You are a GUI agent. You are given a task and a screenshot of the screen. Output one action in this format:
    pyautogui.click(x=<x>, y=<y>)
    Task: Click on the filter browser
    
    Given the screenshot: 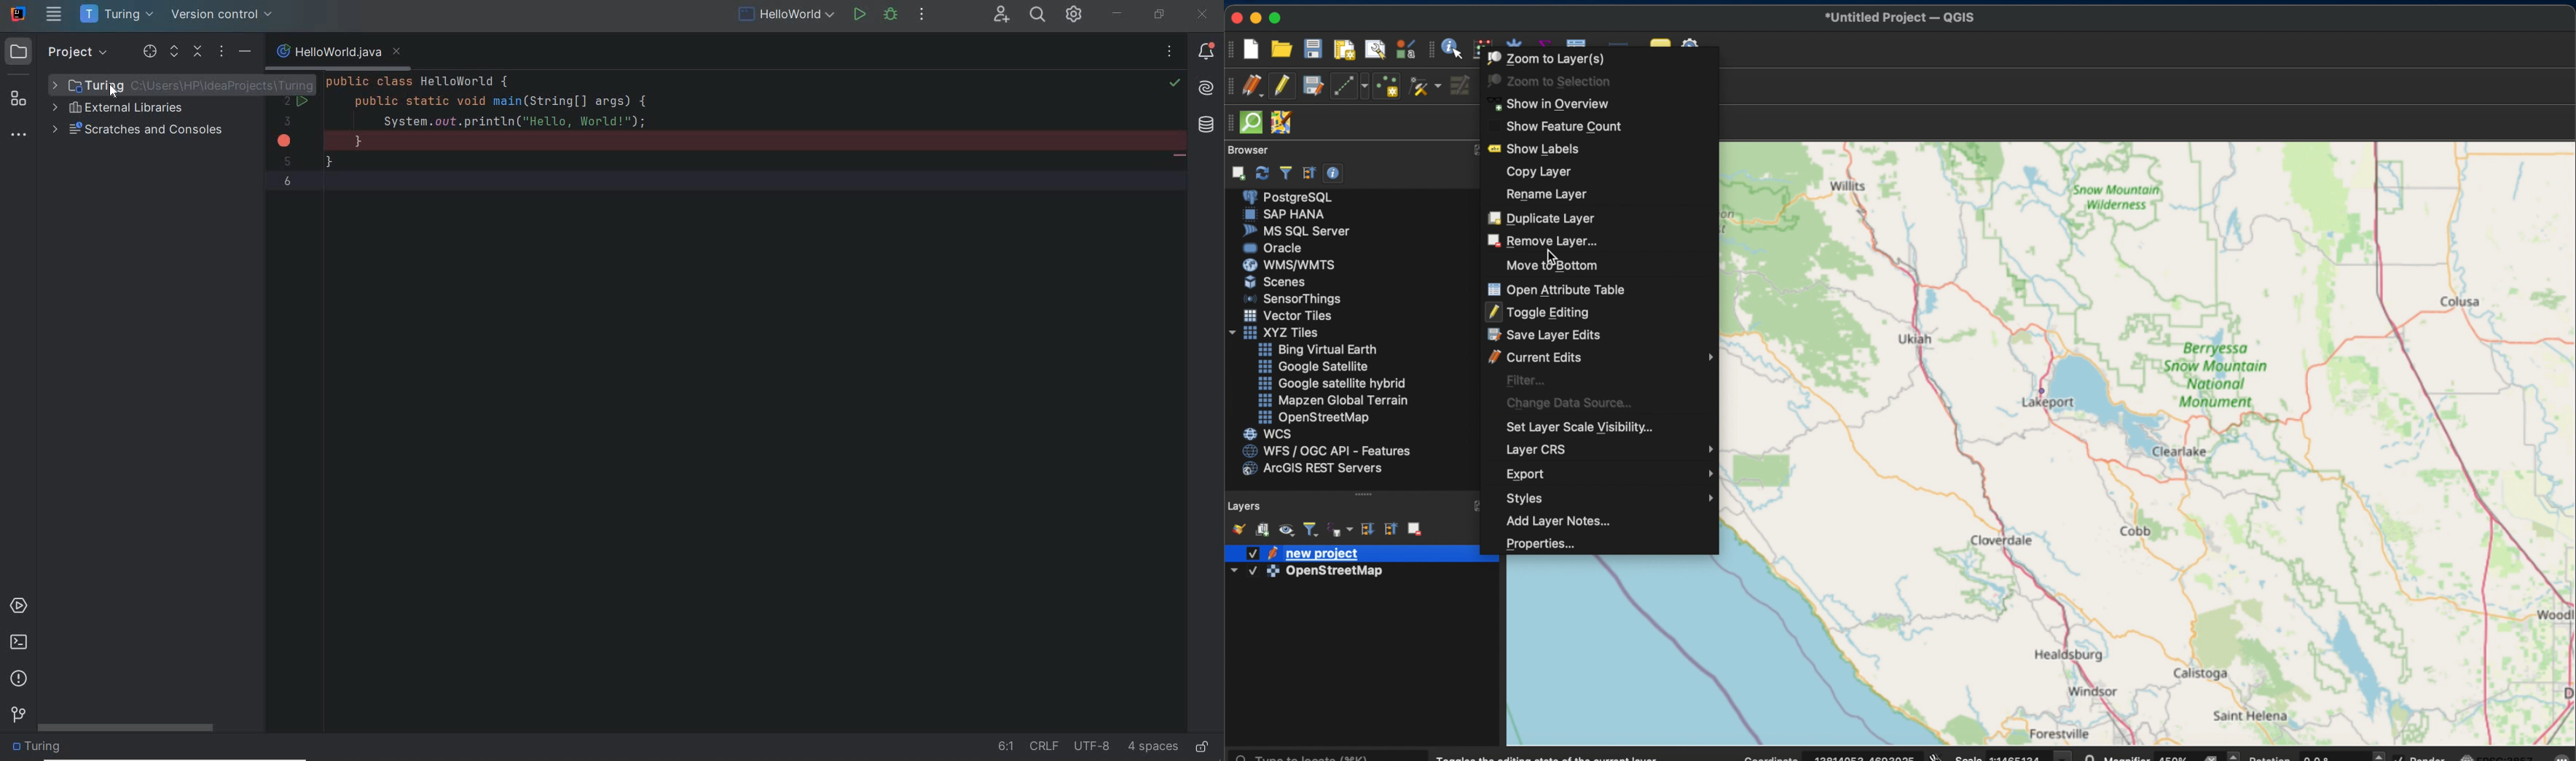 What is the action you would take?
    pyautogui.click(x=1284, y=173)
    